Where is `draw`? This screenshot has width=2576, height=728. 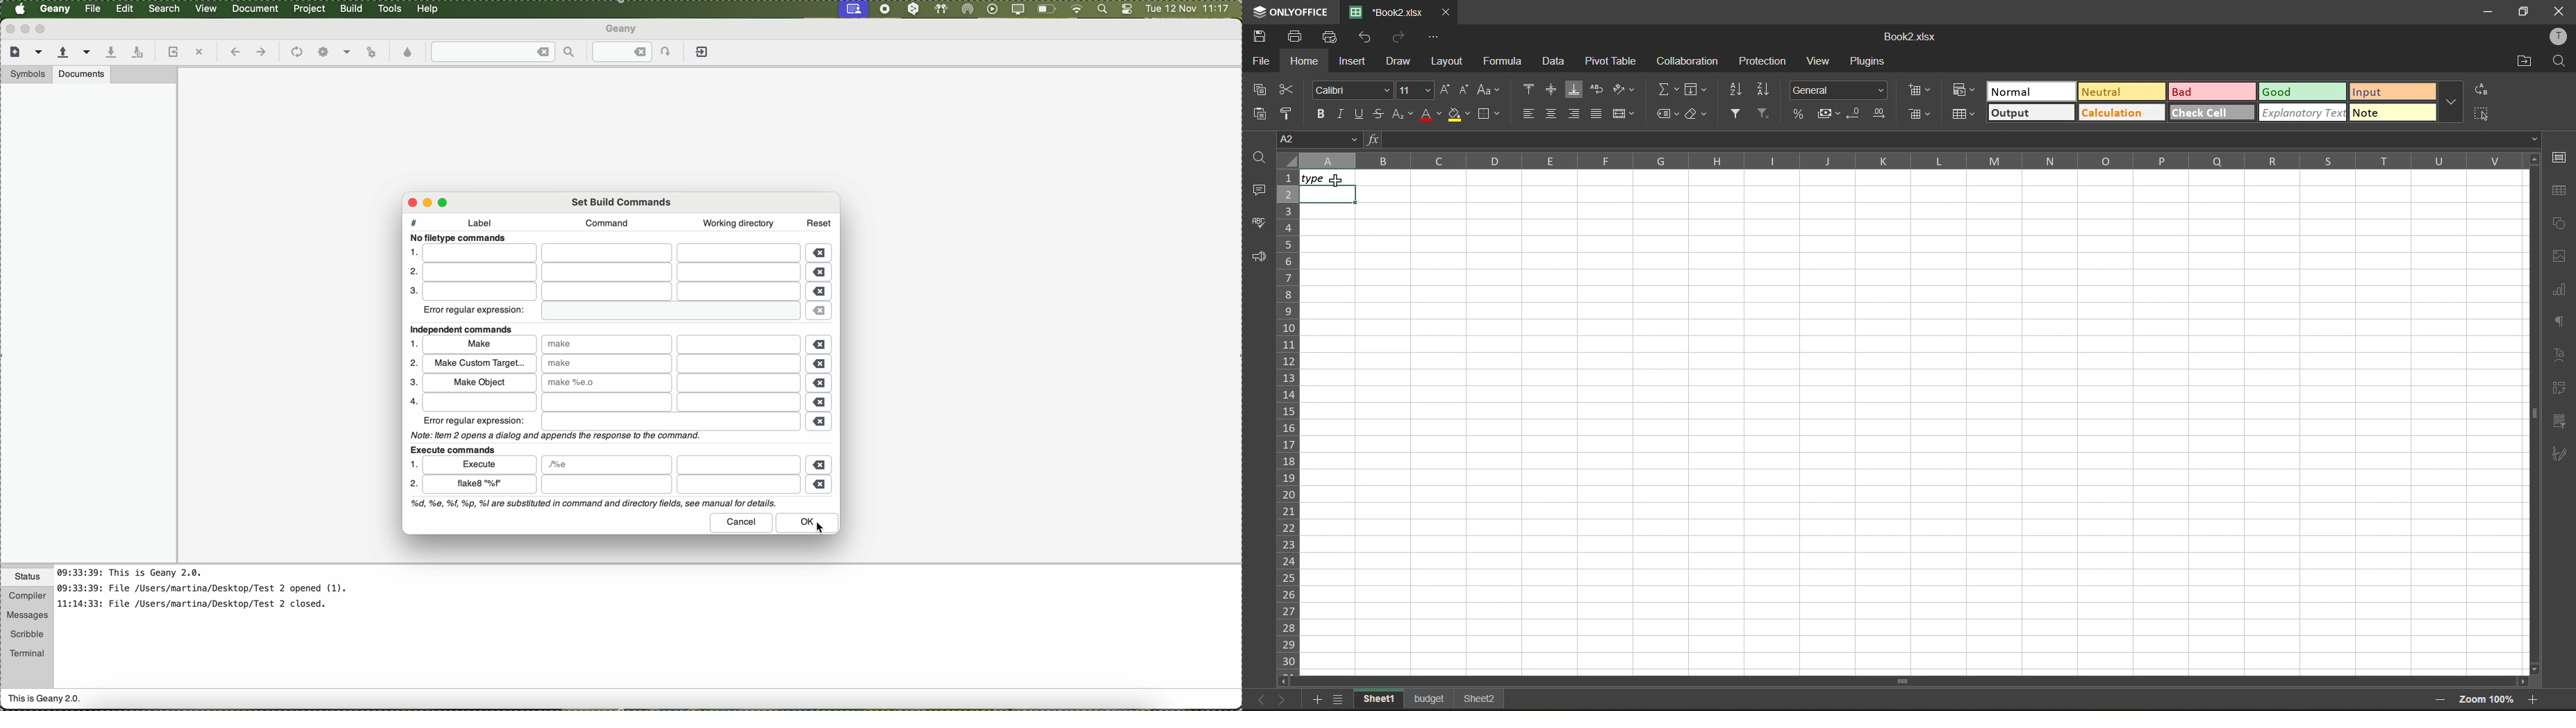 draw is located at coordinates (1404, 62).